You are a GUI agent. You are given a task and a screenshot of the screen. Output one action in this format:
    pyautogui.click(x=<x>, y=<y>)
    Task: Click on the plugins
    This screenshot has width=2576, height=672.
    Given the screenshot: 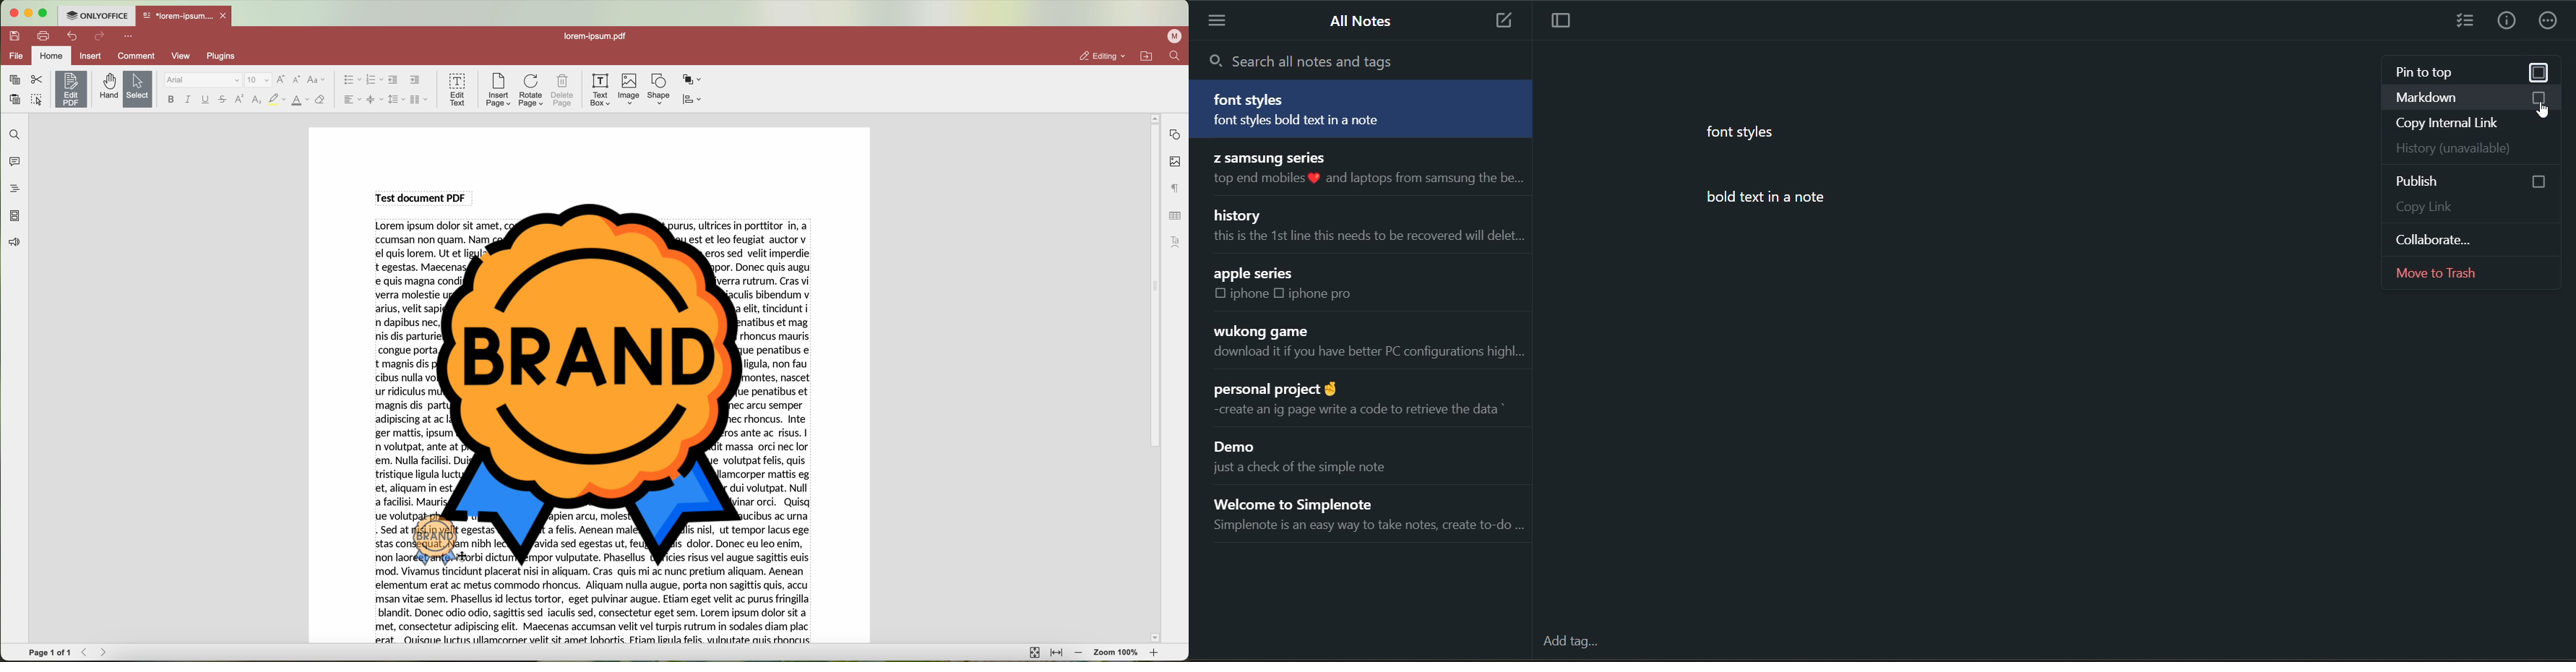 What is the action you would take?
    pyautogui.click(x=226, y=56)
    